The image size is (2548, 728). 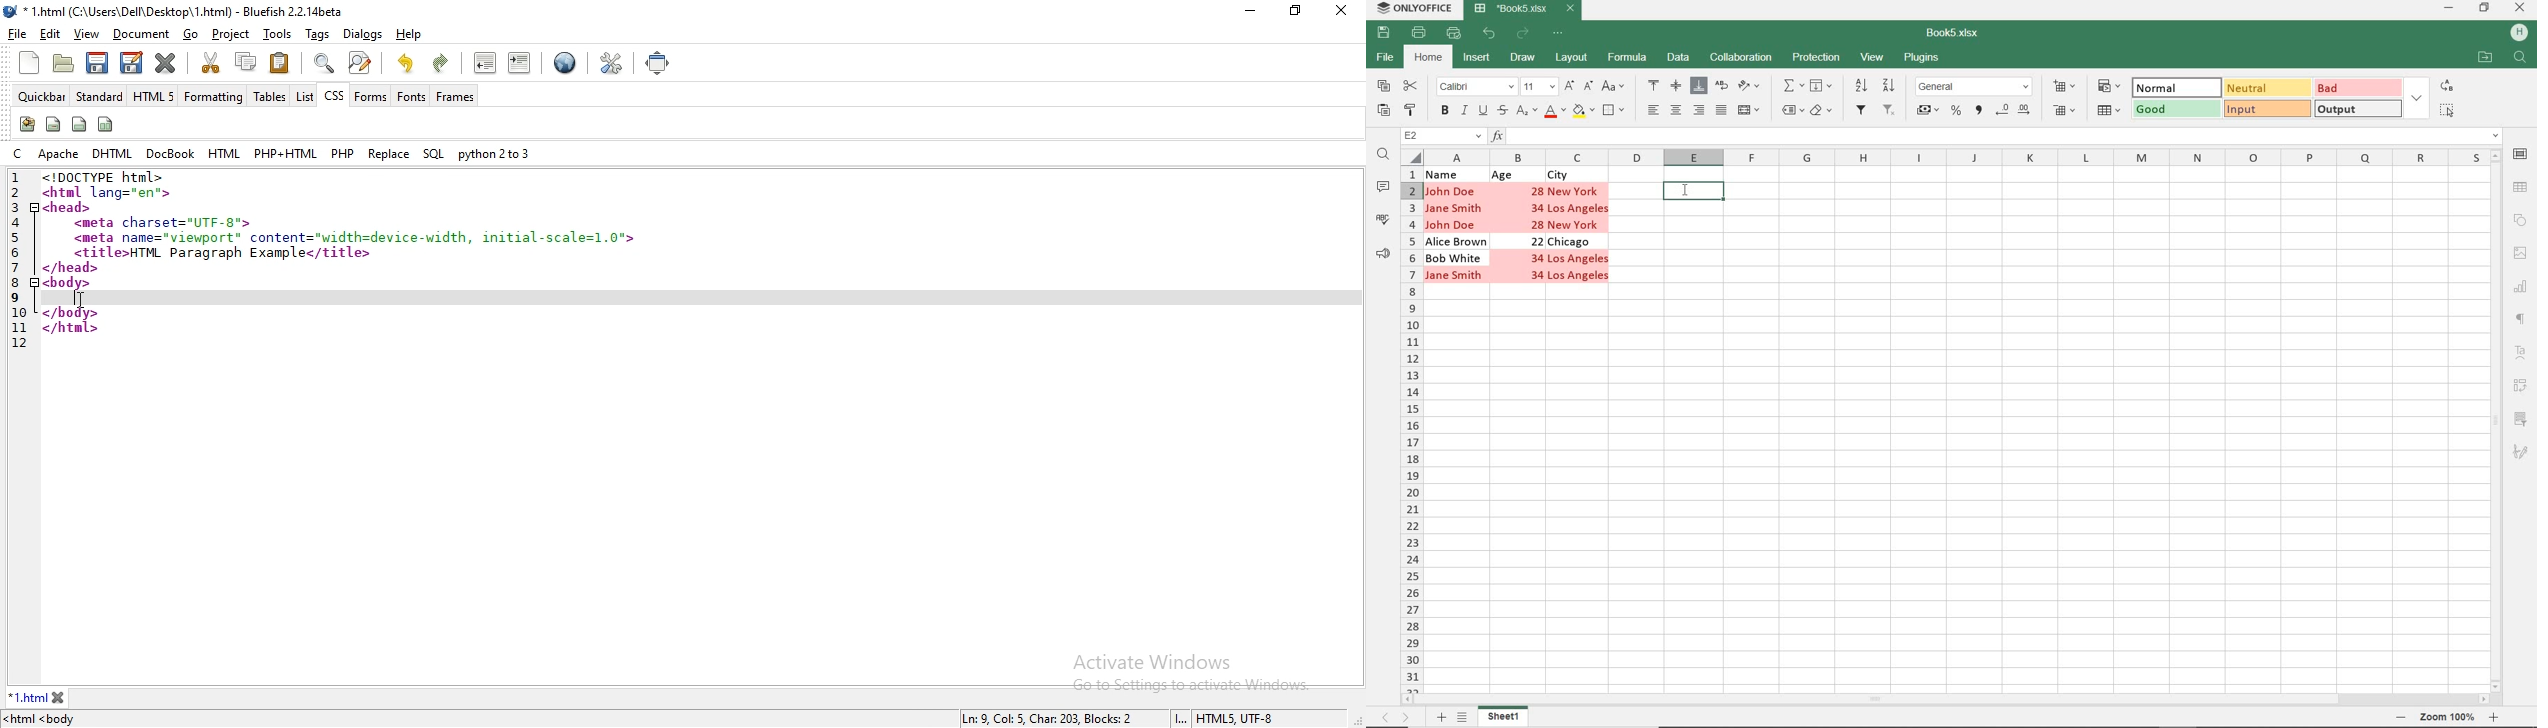 I want to click on create stylesheet, so click(x=26, y=125).